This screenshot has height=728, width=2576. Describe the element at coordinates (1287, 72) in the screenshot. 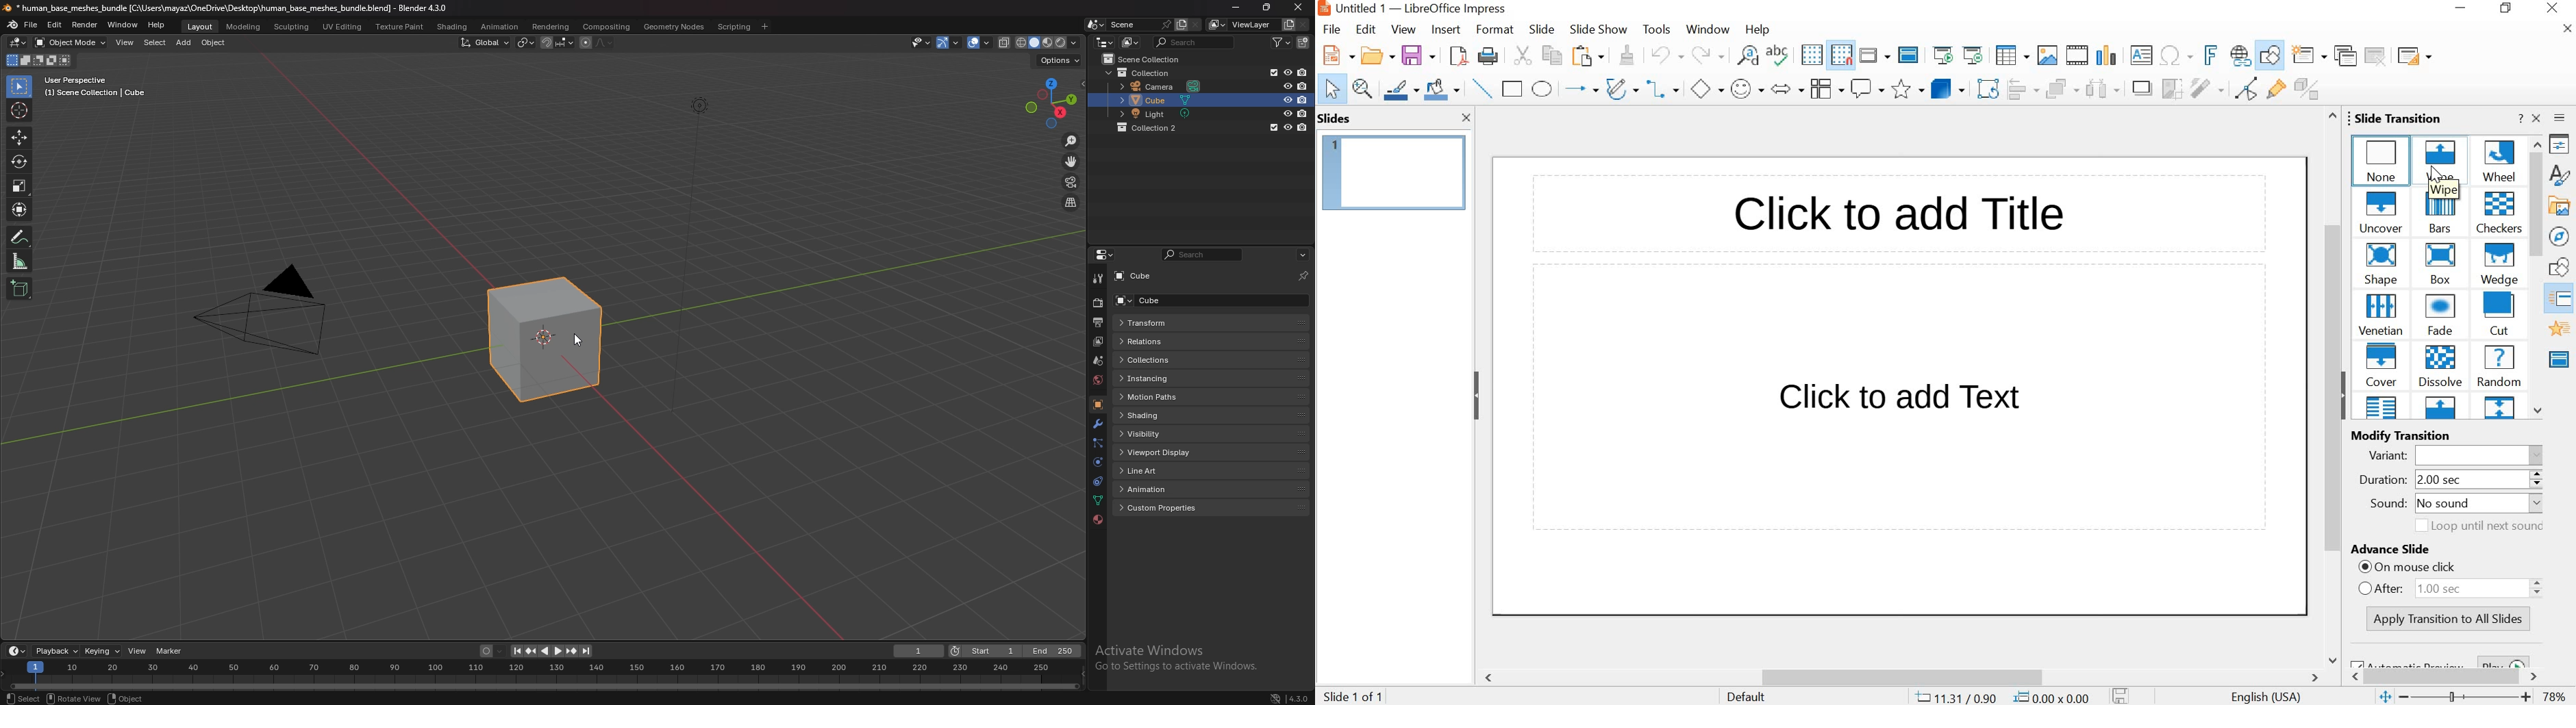

I see `hide in viewport` at that location.